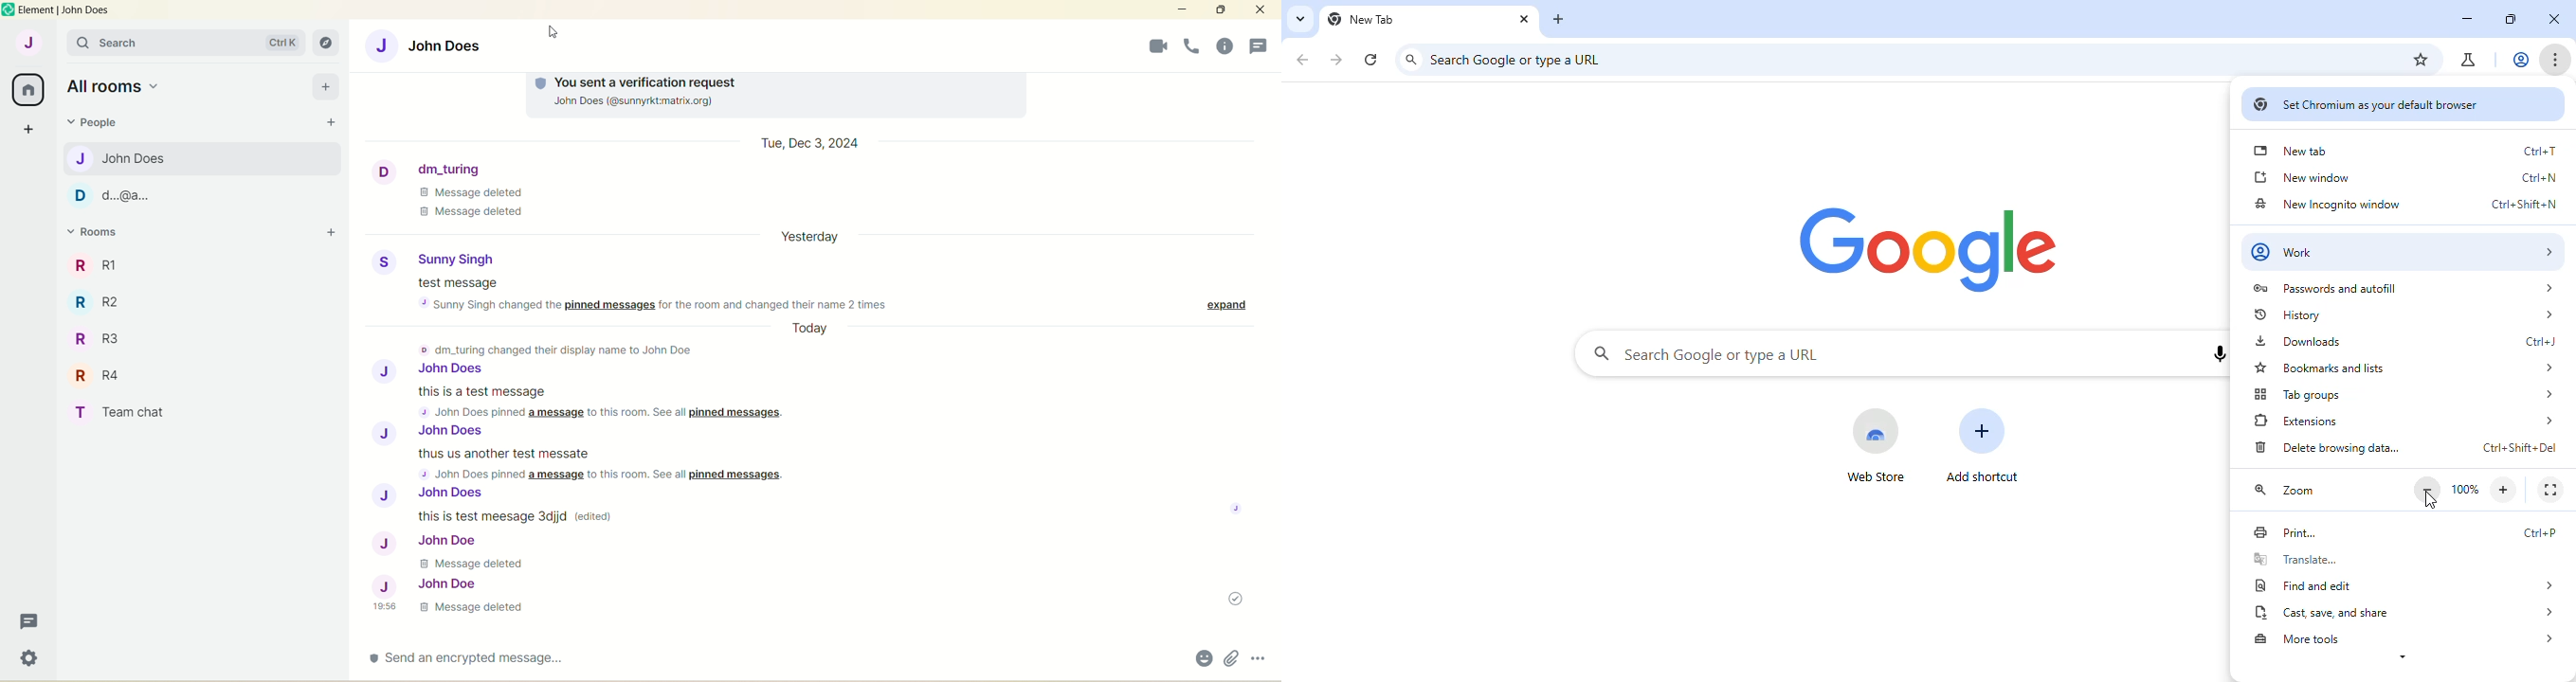 This screenshot has width=2576, height=700. What do you see at coordinates (325, 87) in the screenshot?
I see `add` at bounding box center [325, 87].